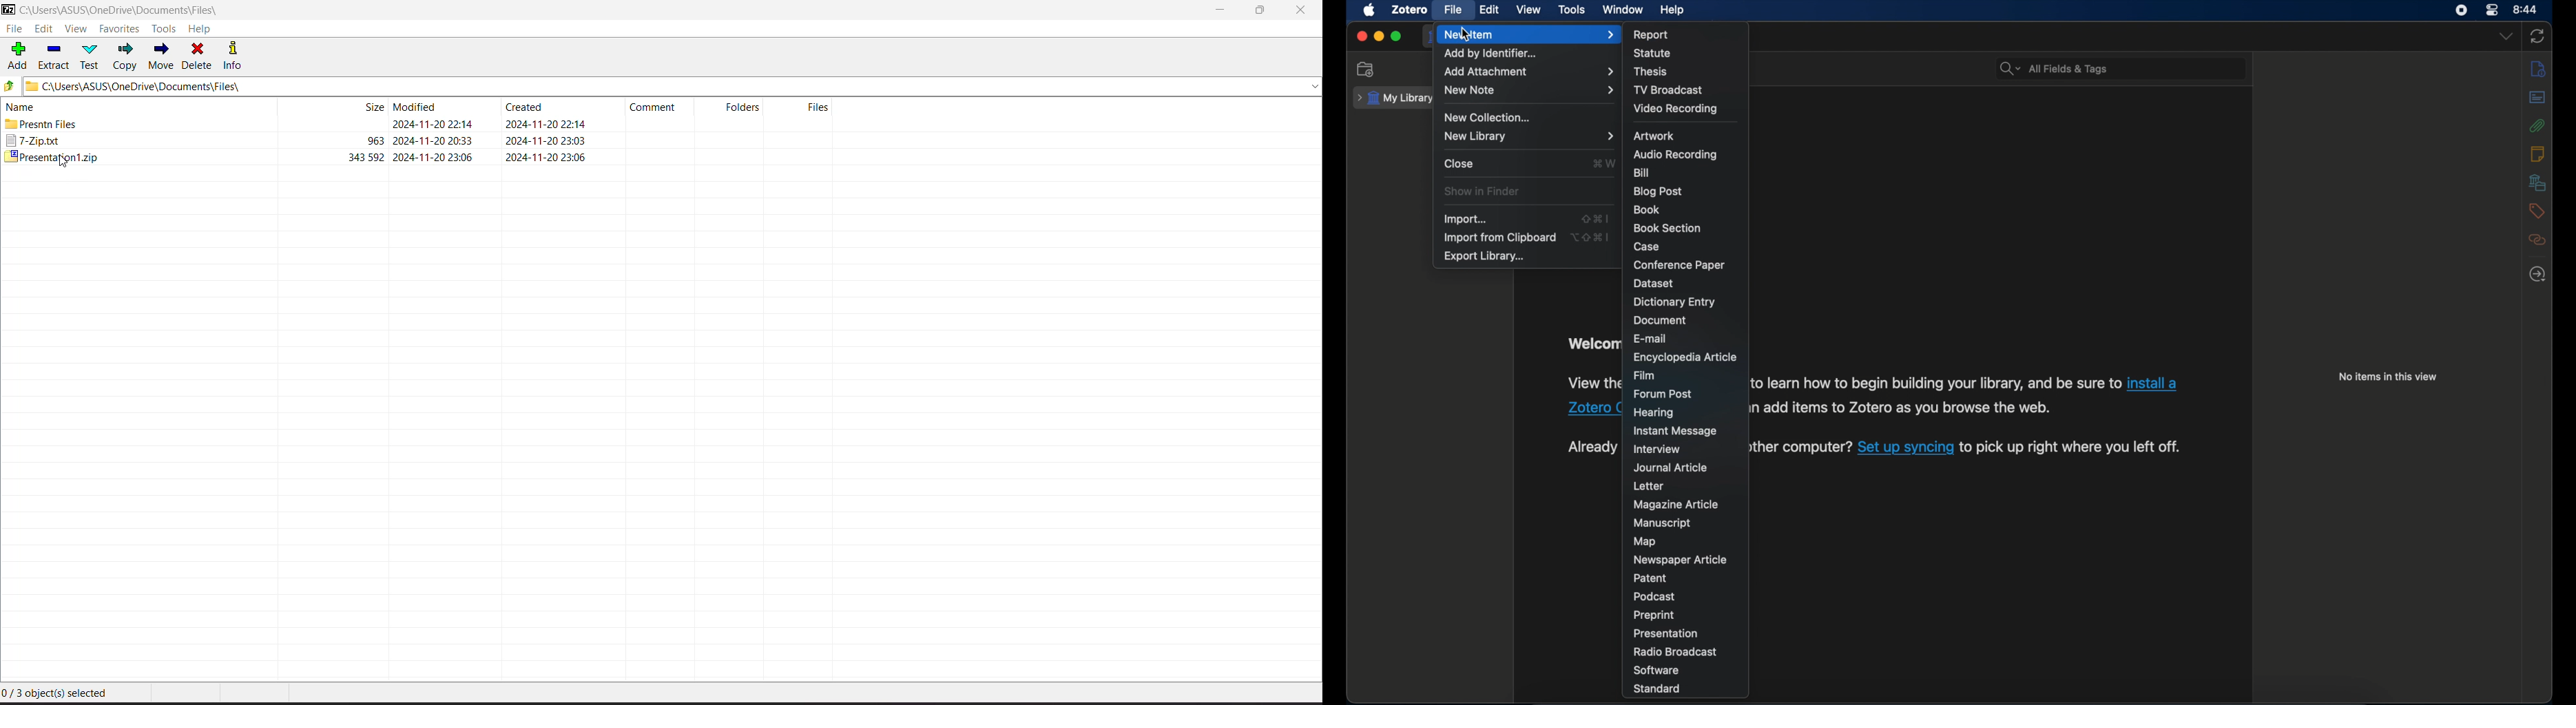 This screenshot has height=728, width=2576. Describe the element at coordinates (2538, 98) in the screenshot. I see `abstract` at that location.